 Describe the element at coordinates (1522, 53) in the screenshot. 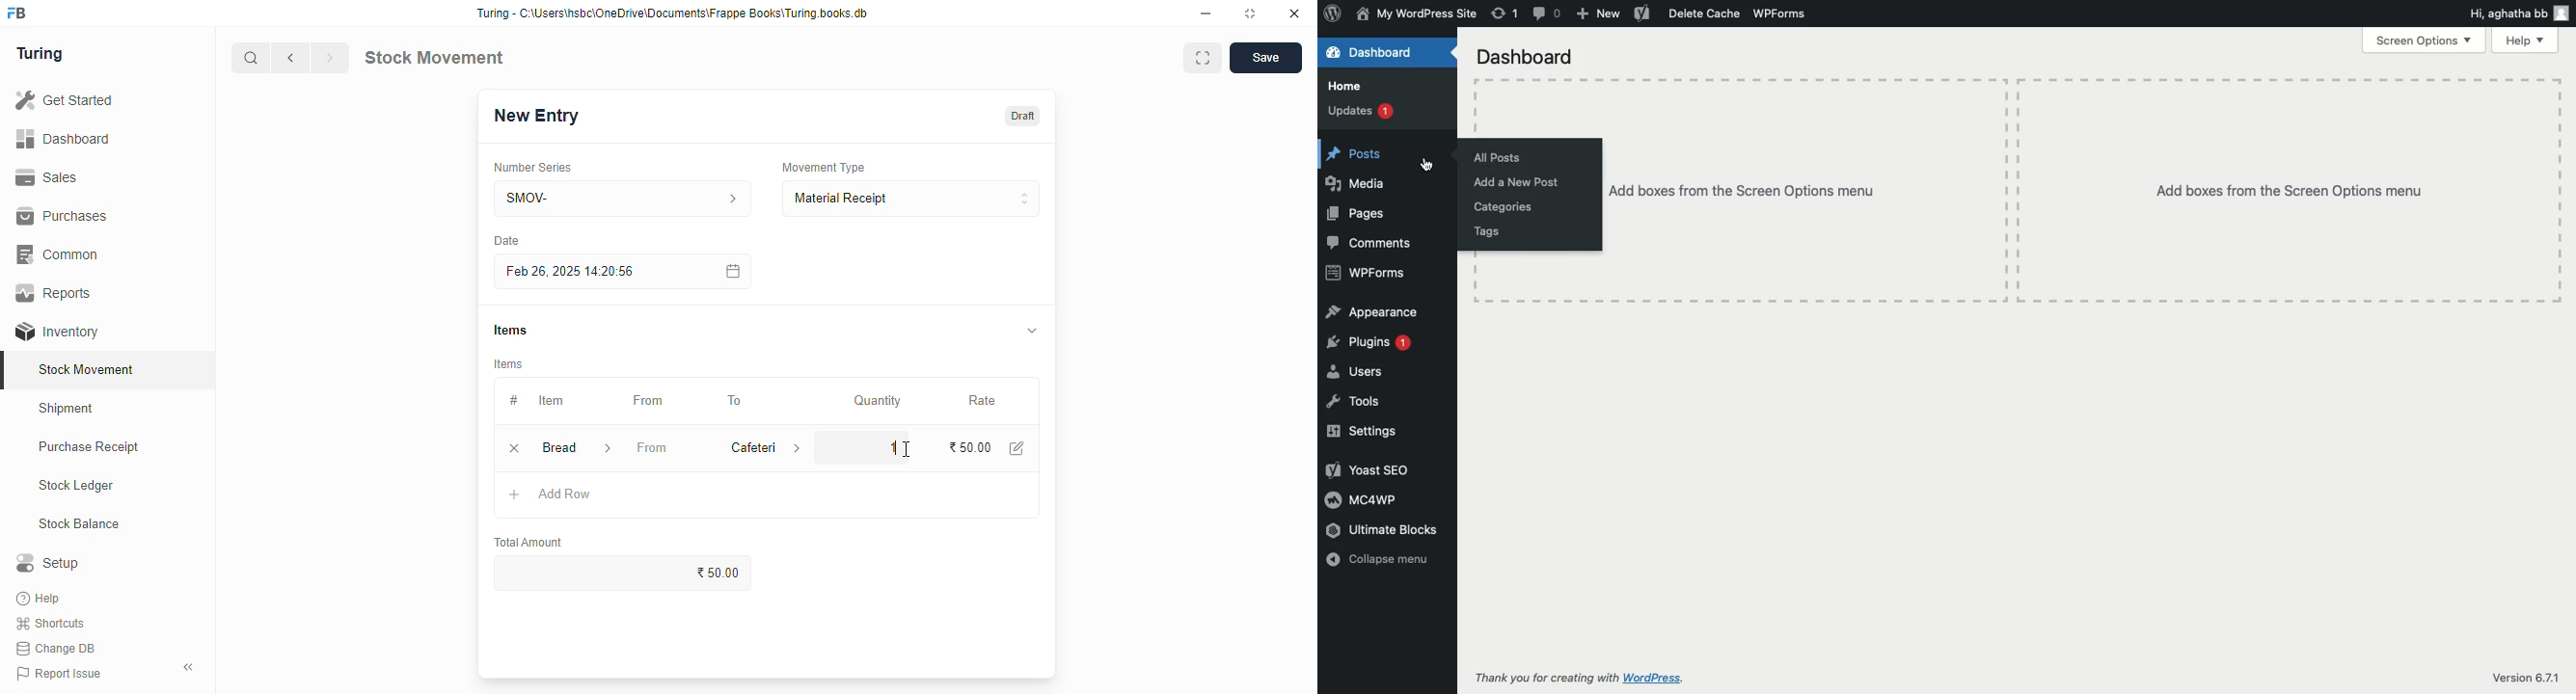

I see `Dashboard` at that location.